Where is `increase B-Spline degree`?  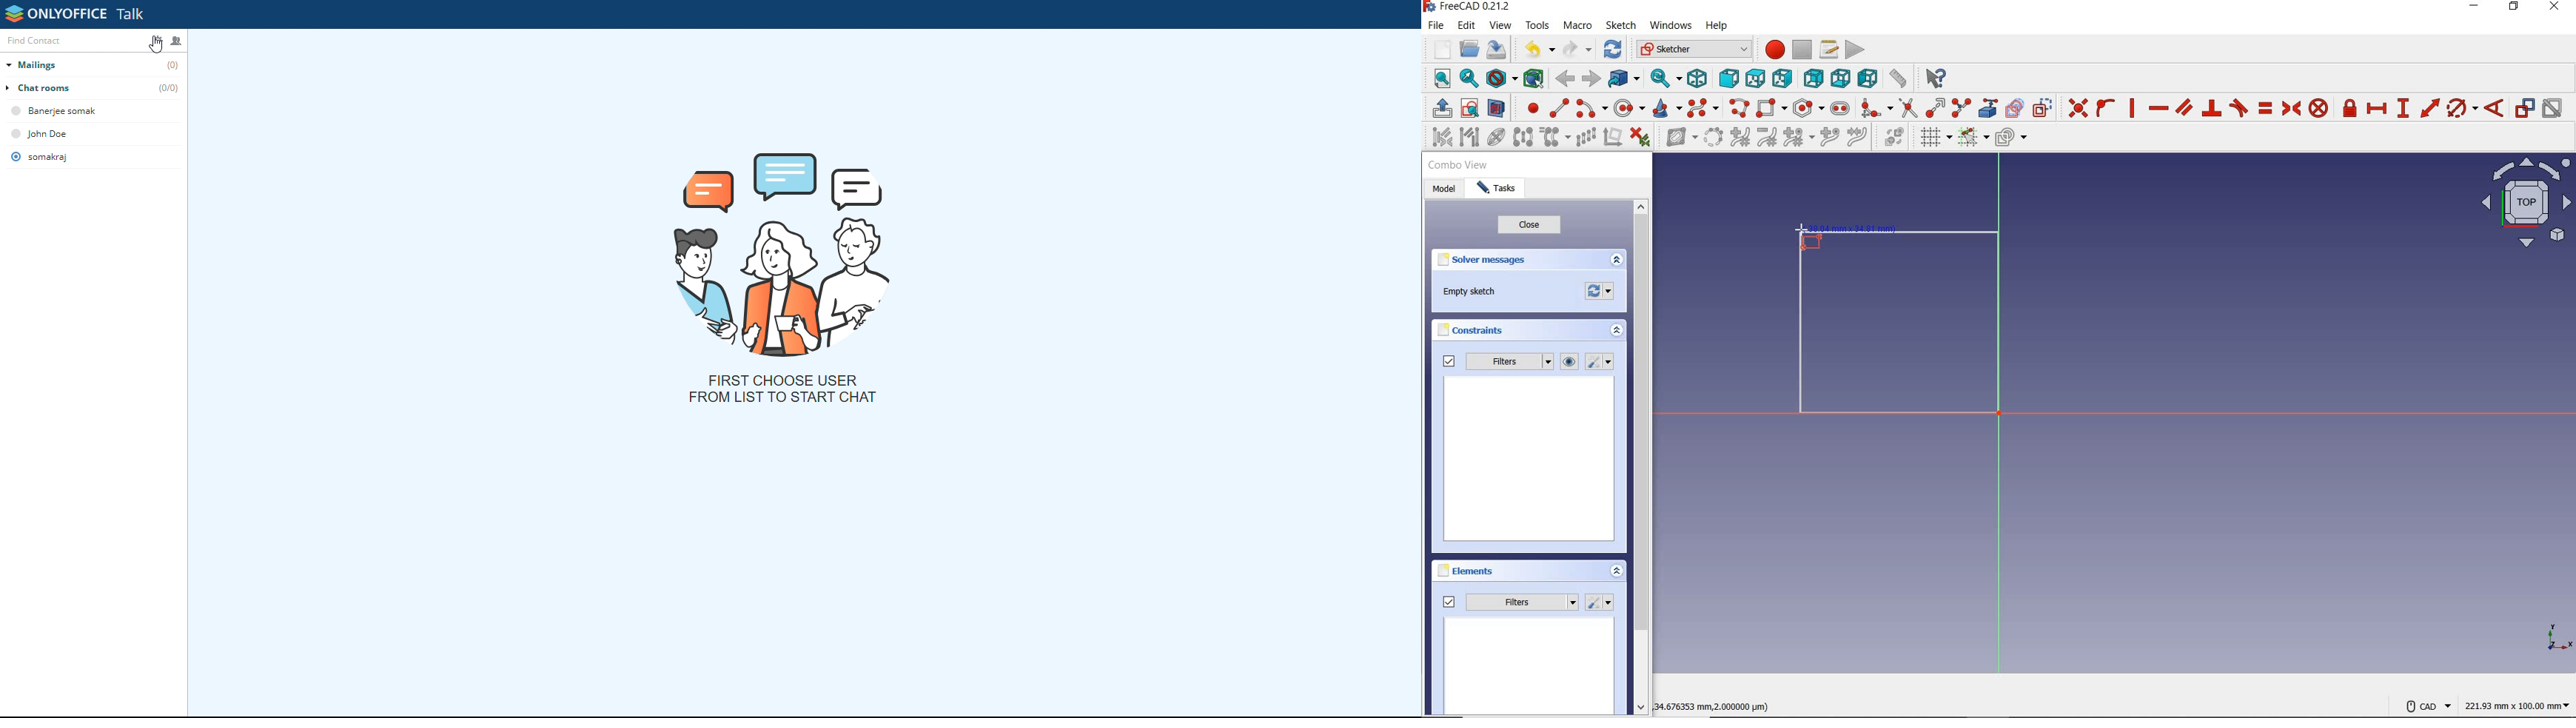 increase B-Spline degree is located at coordinates (1828, 138).